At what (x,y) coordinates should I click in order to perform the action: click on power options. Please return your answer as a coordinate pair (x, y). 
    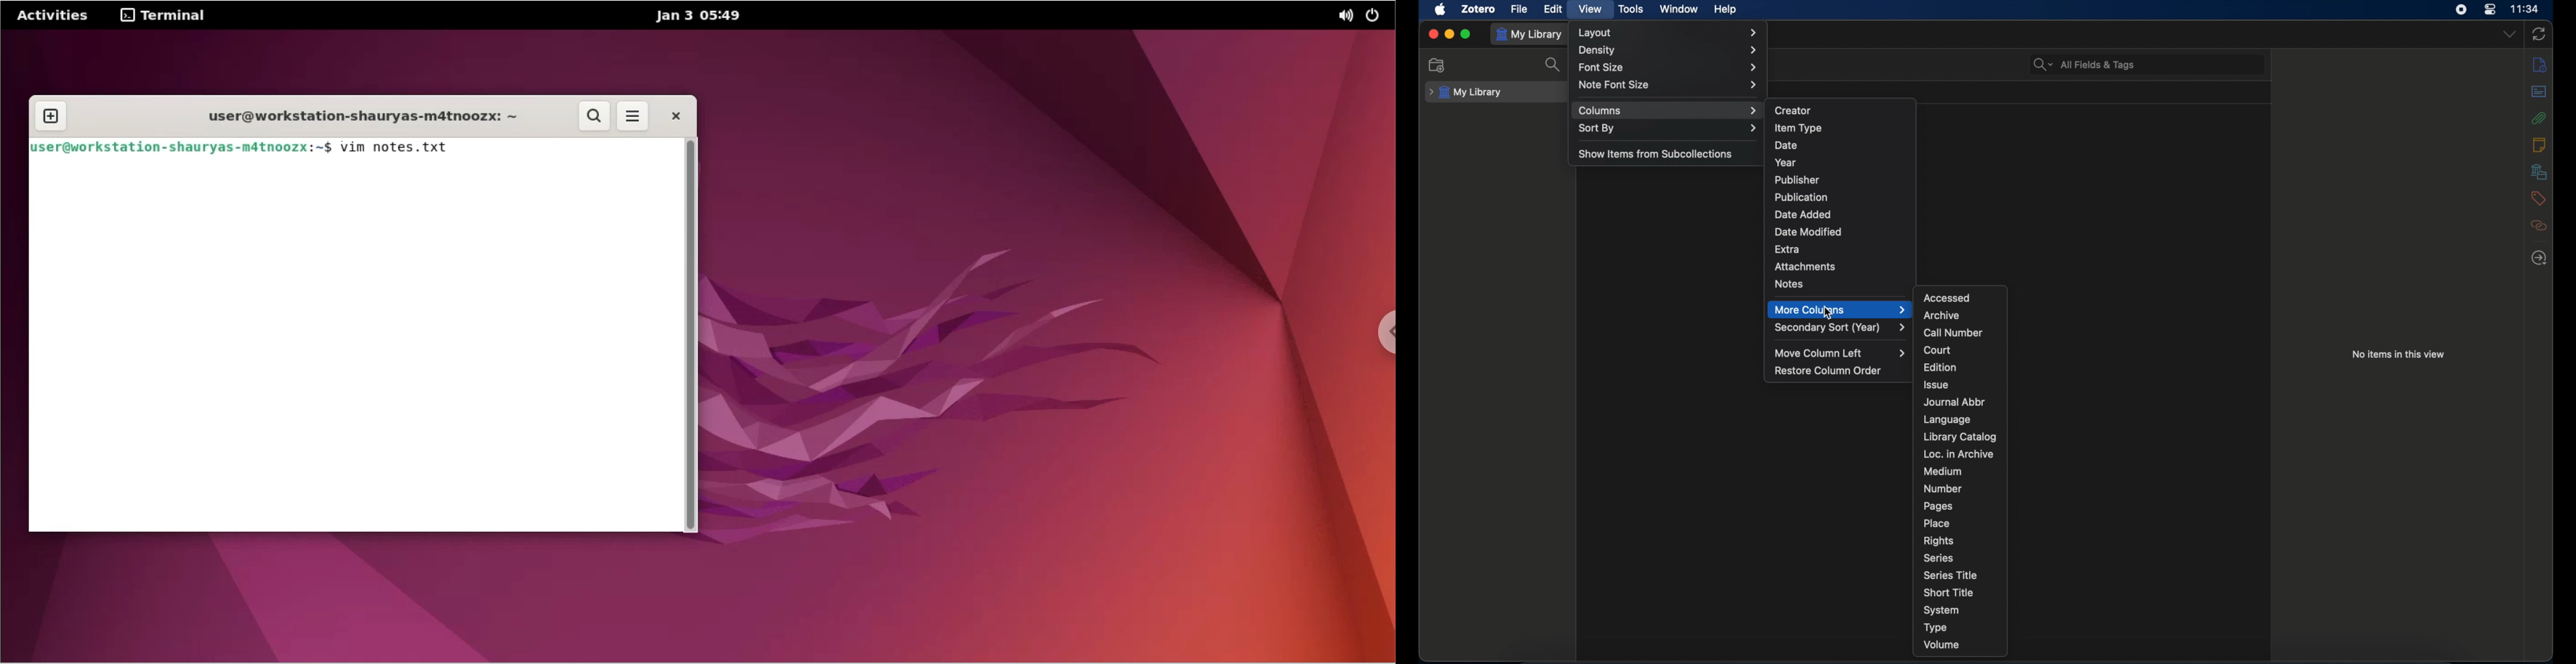
    Looking at the image, I should click on (1376, 17).